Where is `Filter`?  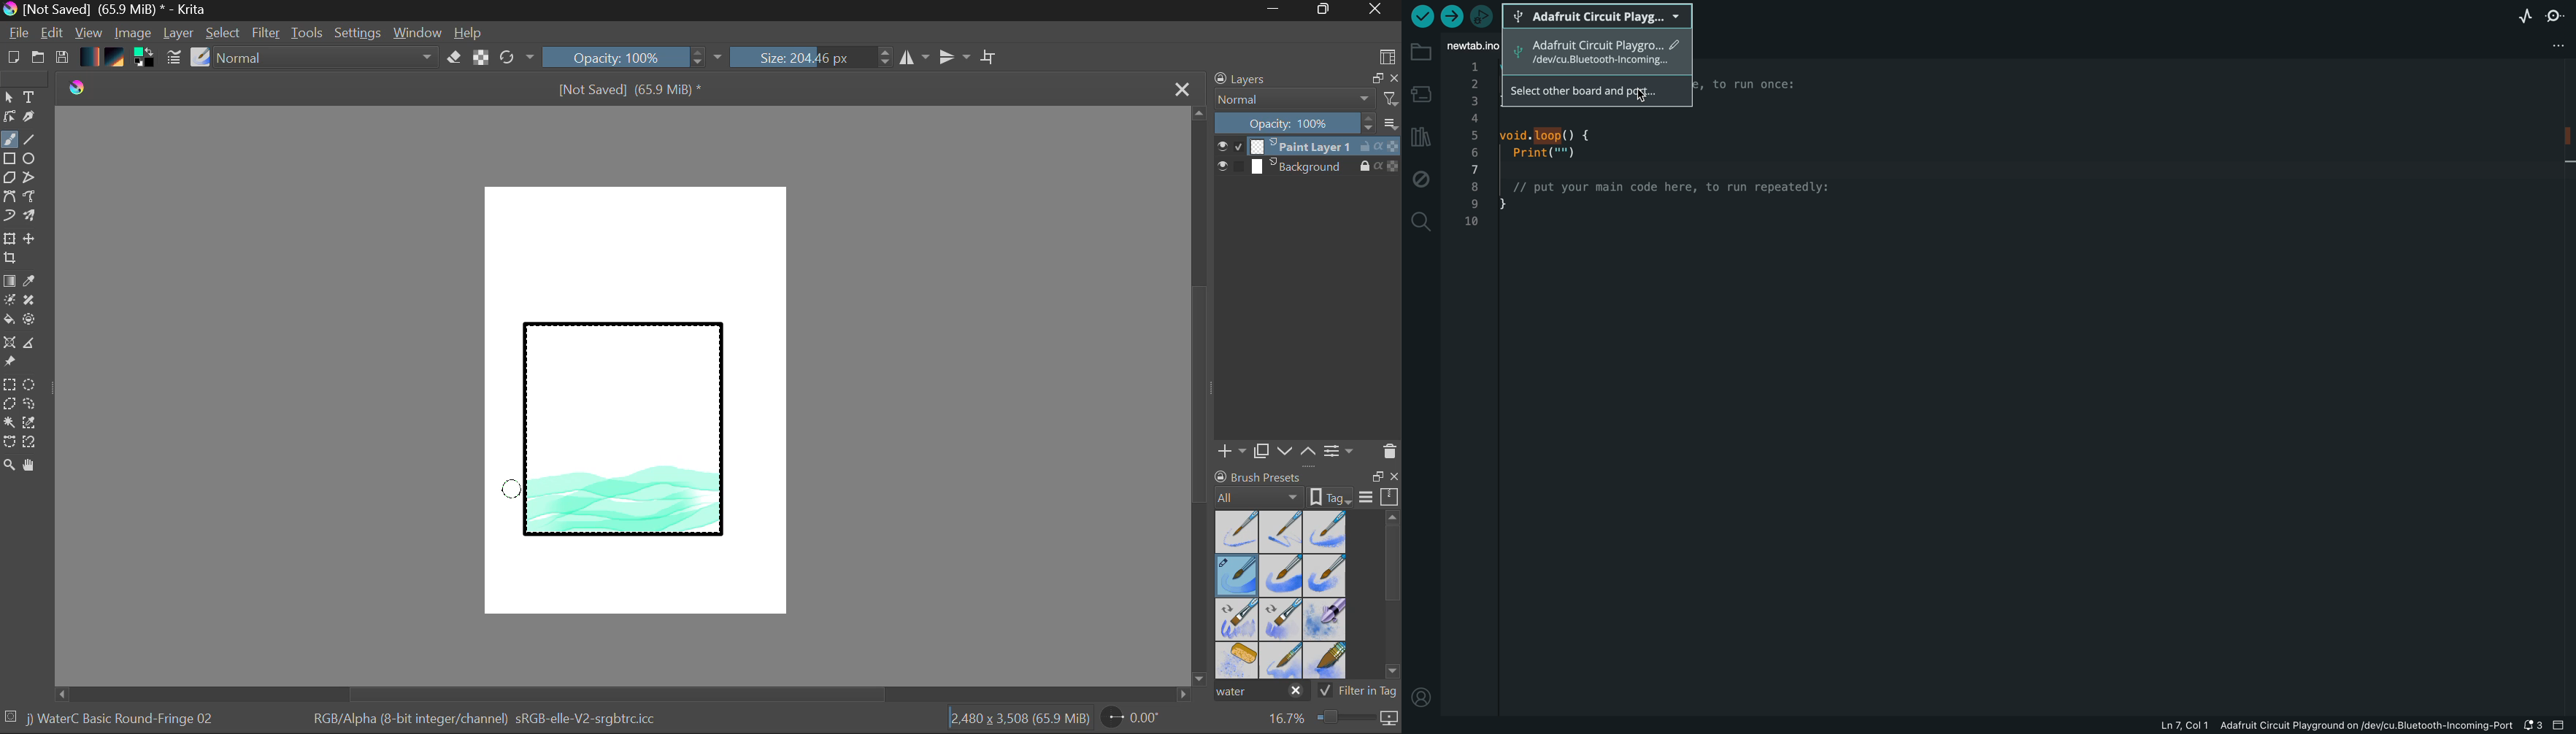 Filter is located at coordinates (268, 35).